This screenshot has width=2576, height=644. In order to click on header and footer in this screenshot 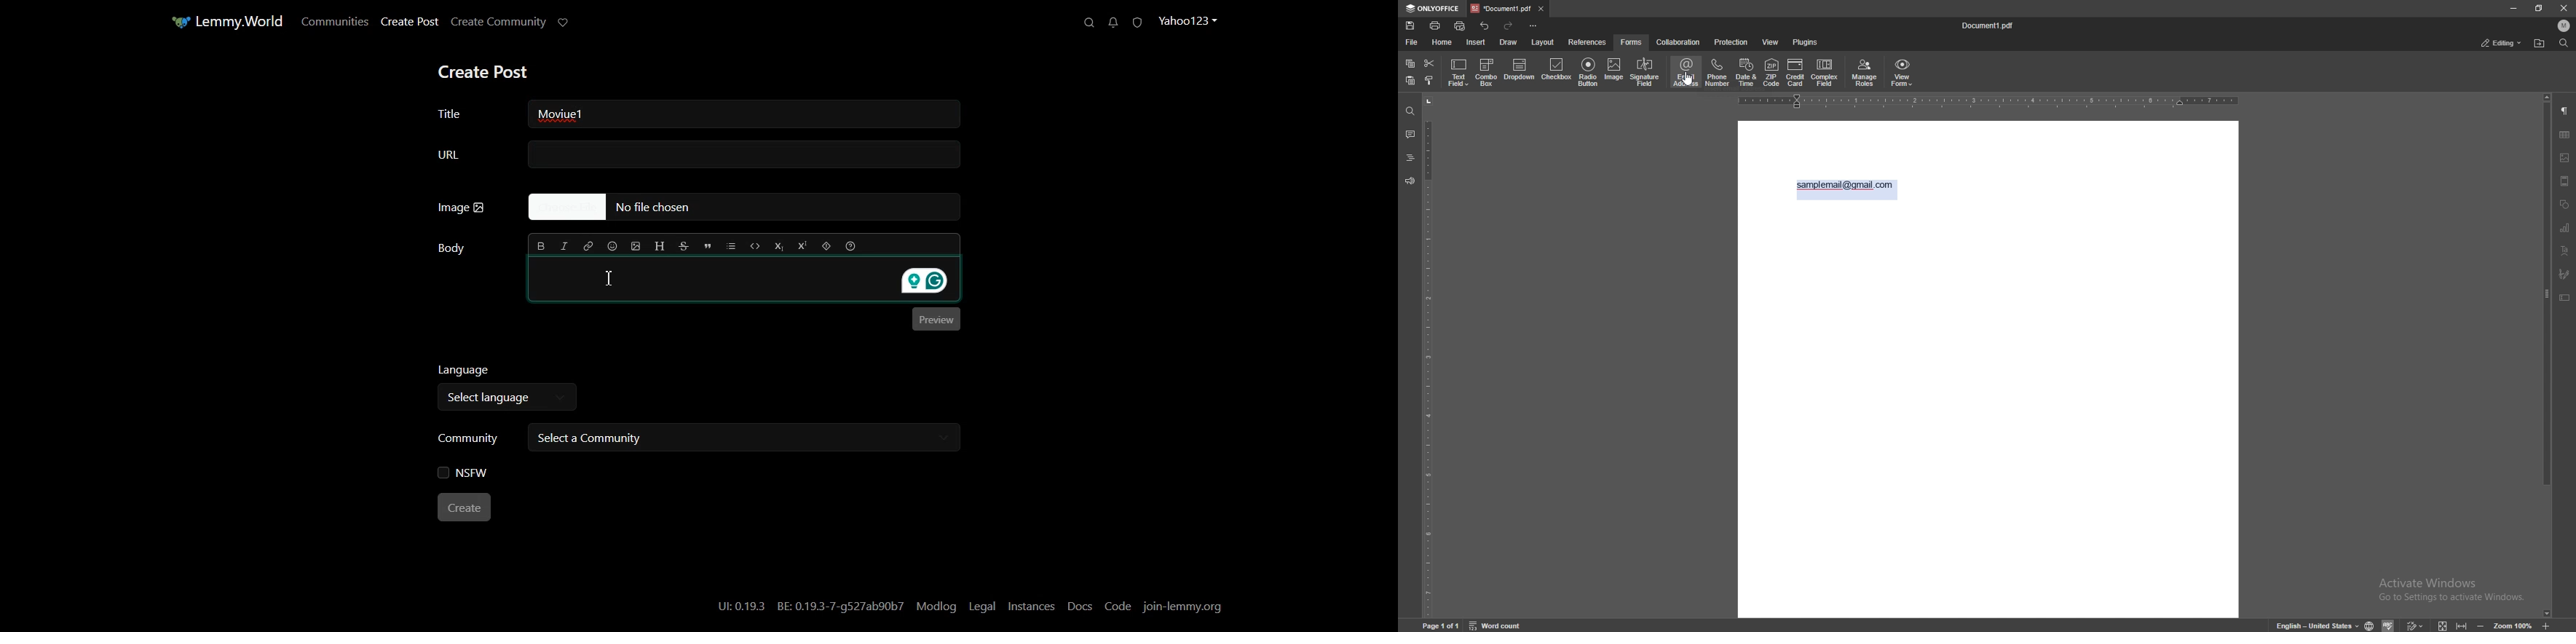, I will do `click(2565, 180)`.